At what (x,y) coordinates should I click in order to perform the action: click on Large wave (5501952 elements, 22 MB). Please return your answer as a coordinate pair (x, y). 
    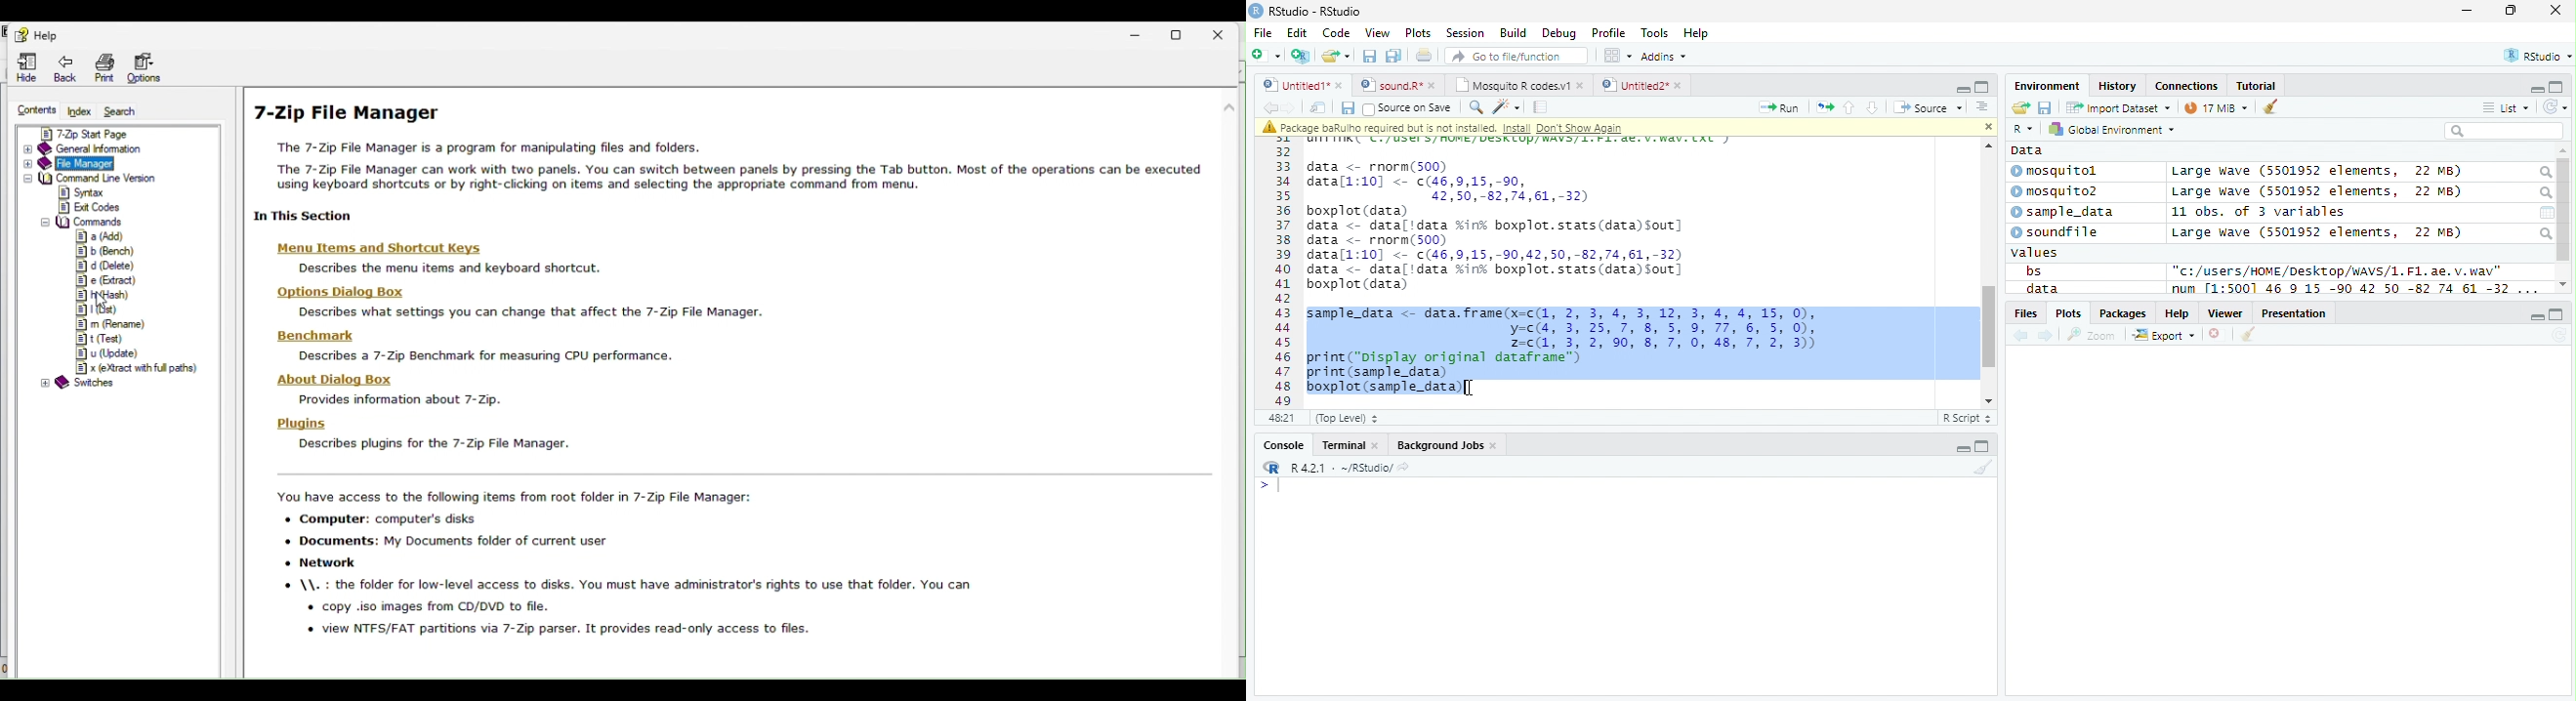
    Looking at the image, I should click on (2316, 172).